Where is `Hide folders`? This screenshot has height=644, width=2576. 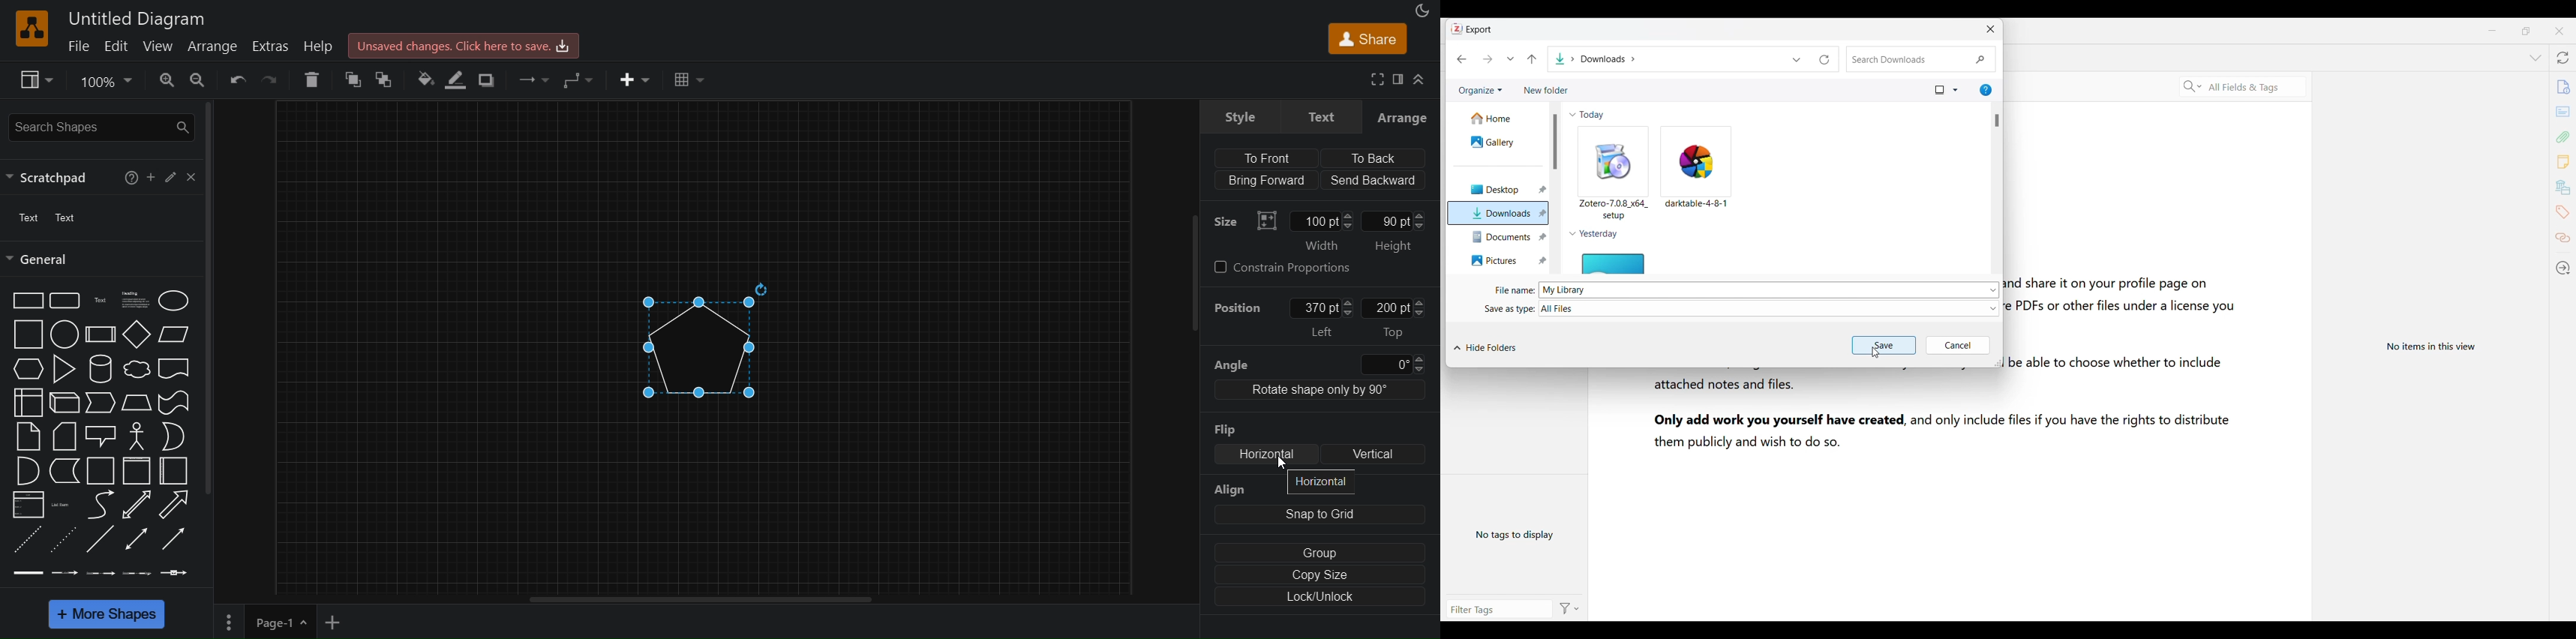
Hide folders is located at coordinates (1488, 348).